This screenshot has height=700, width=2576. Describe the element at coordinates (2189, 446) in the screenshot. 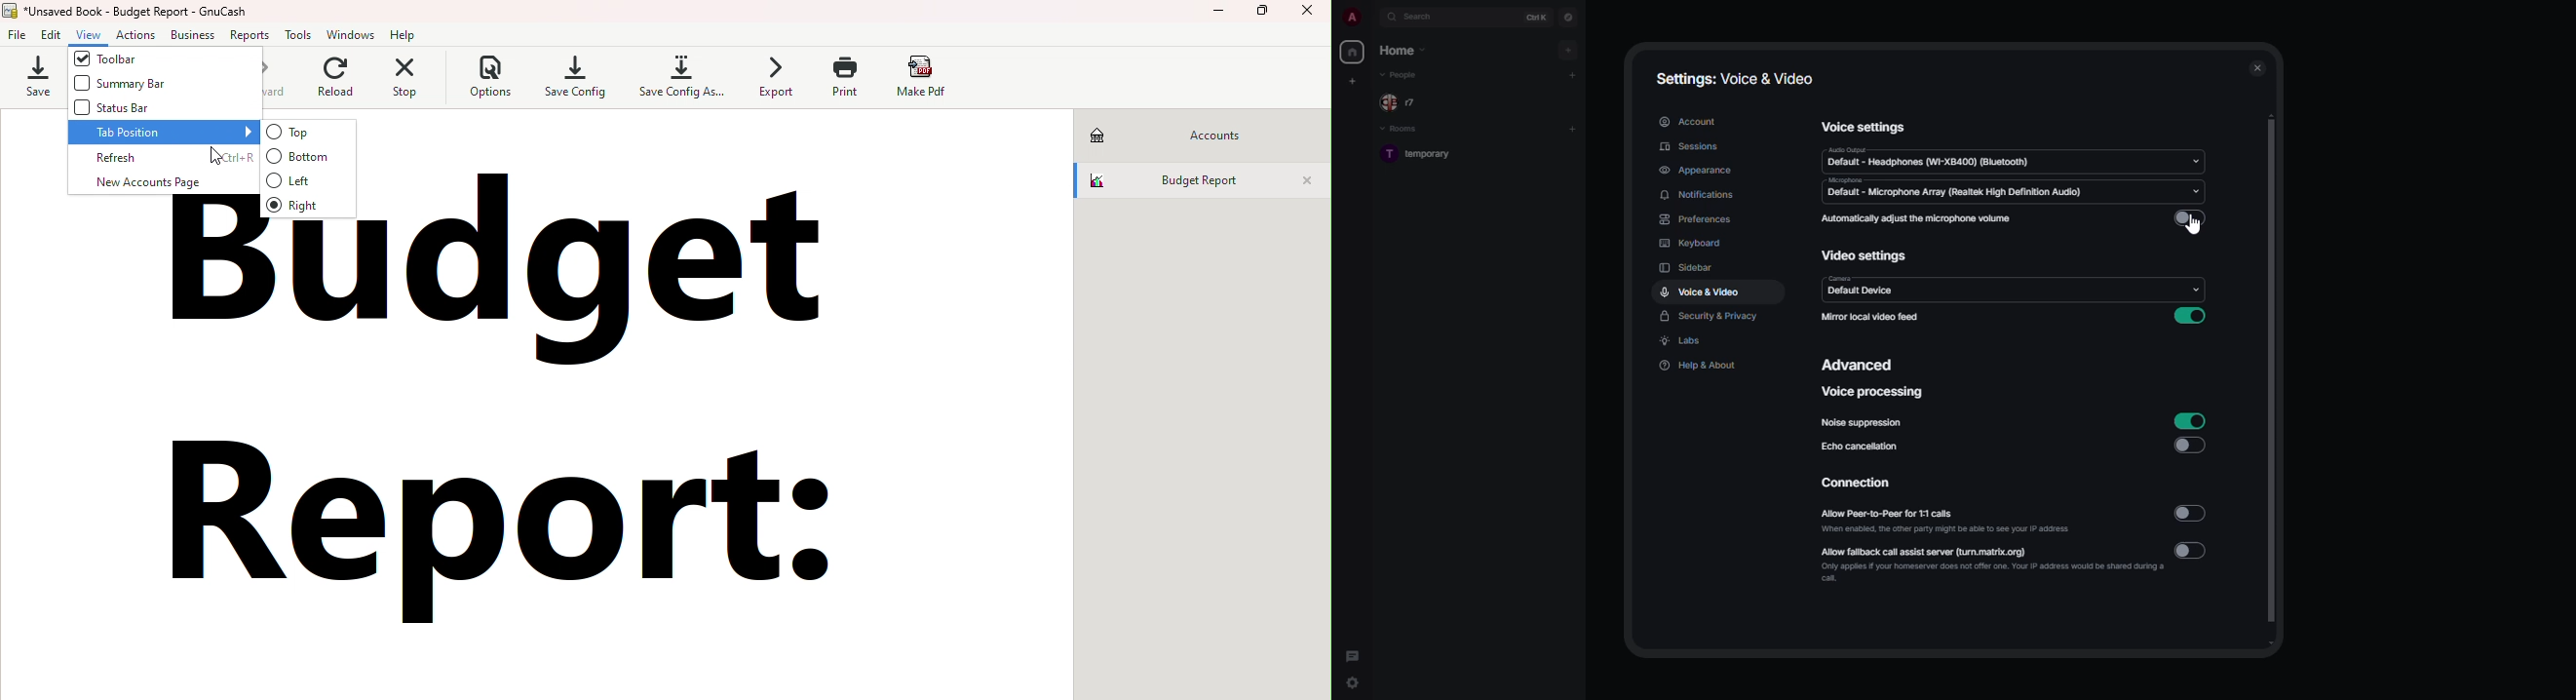

I see `disabled` at that location.